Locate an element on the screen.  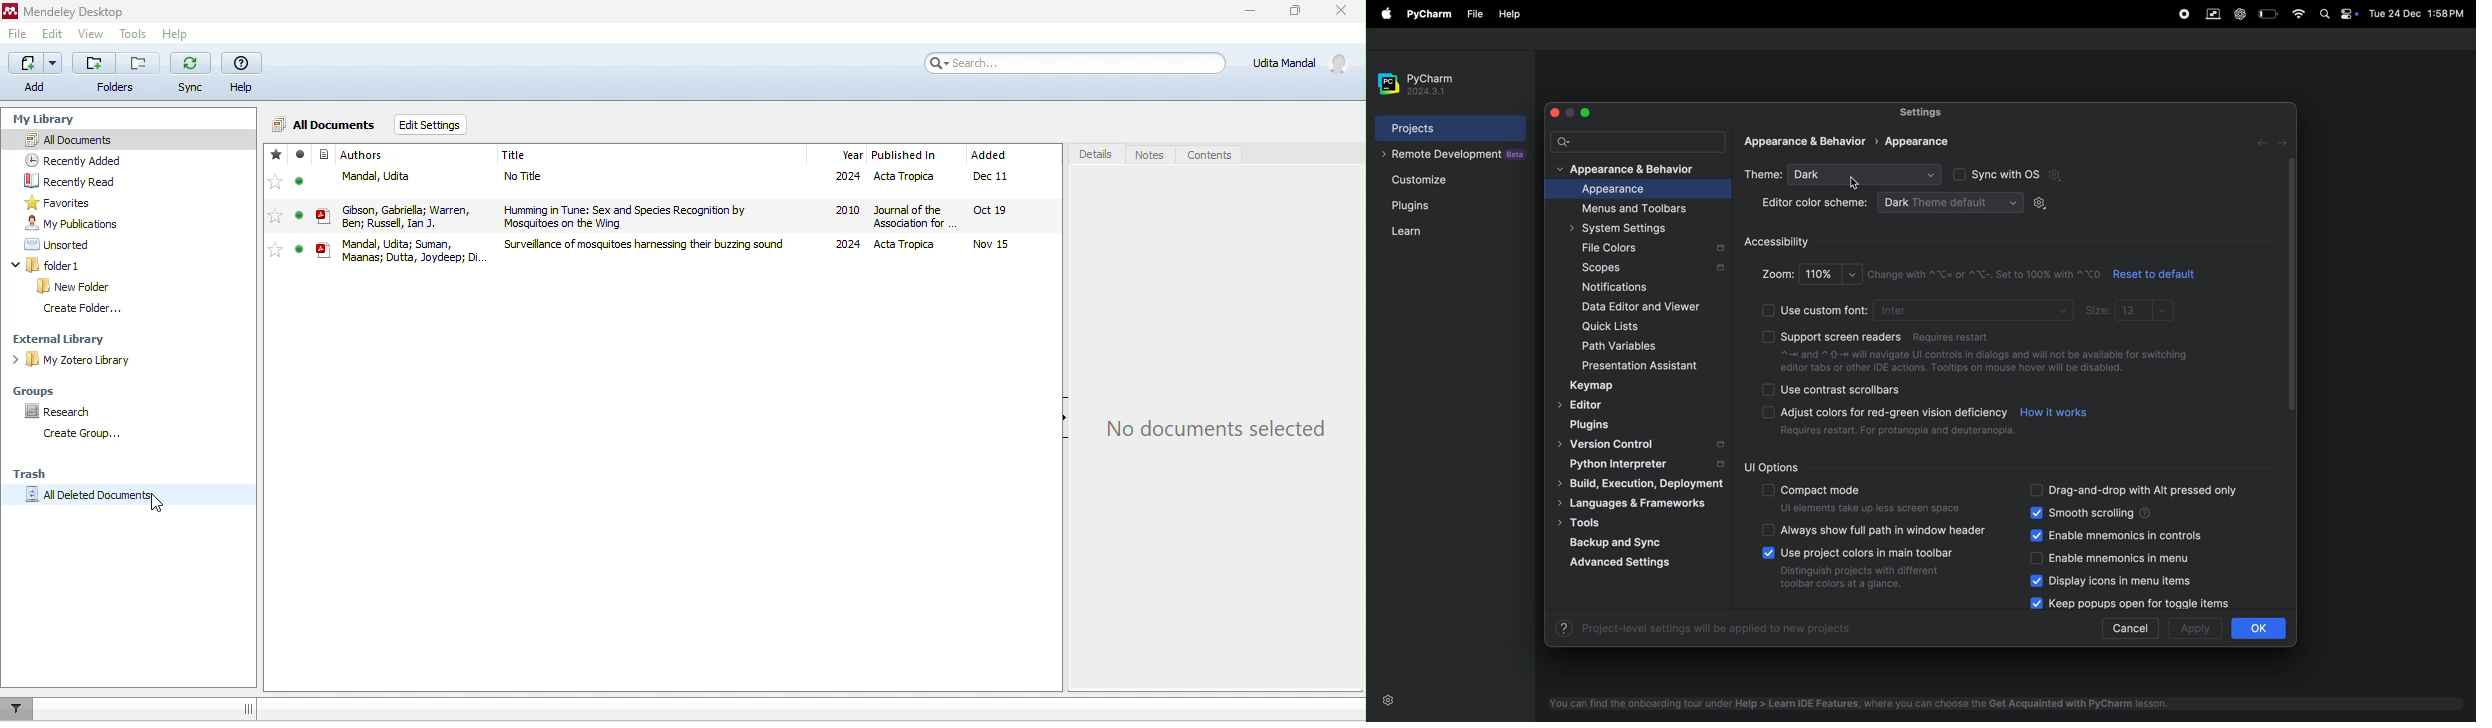
notes is located at coordinates (1148, 155).